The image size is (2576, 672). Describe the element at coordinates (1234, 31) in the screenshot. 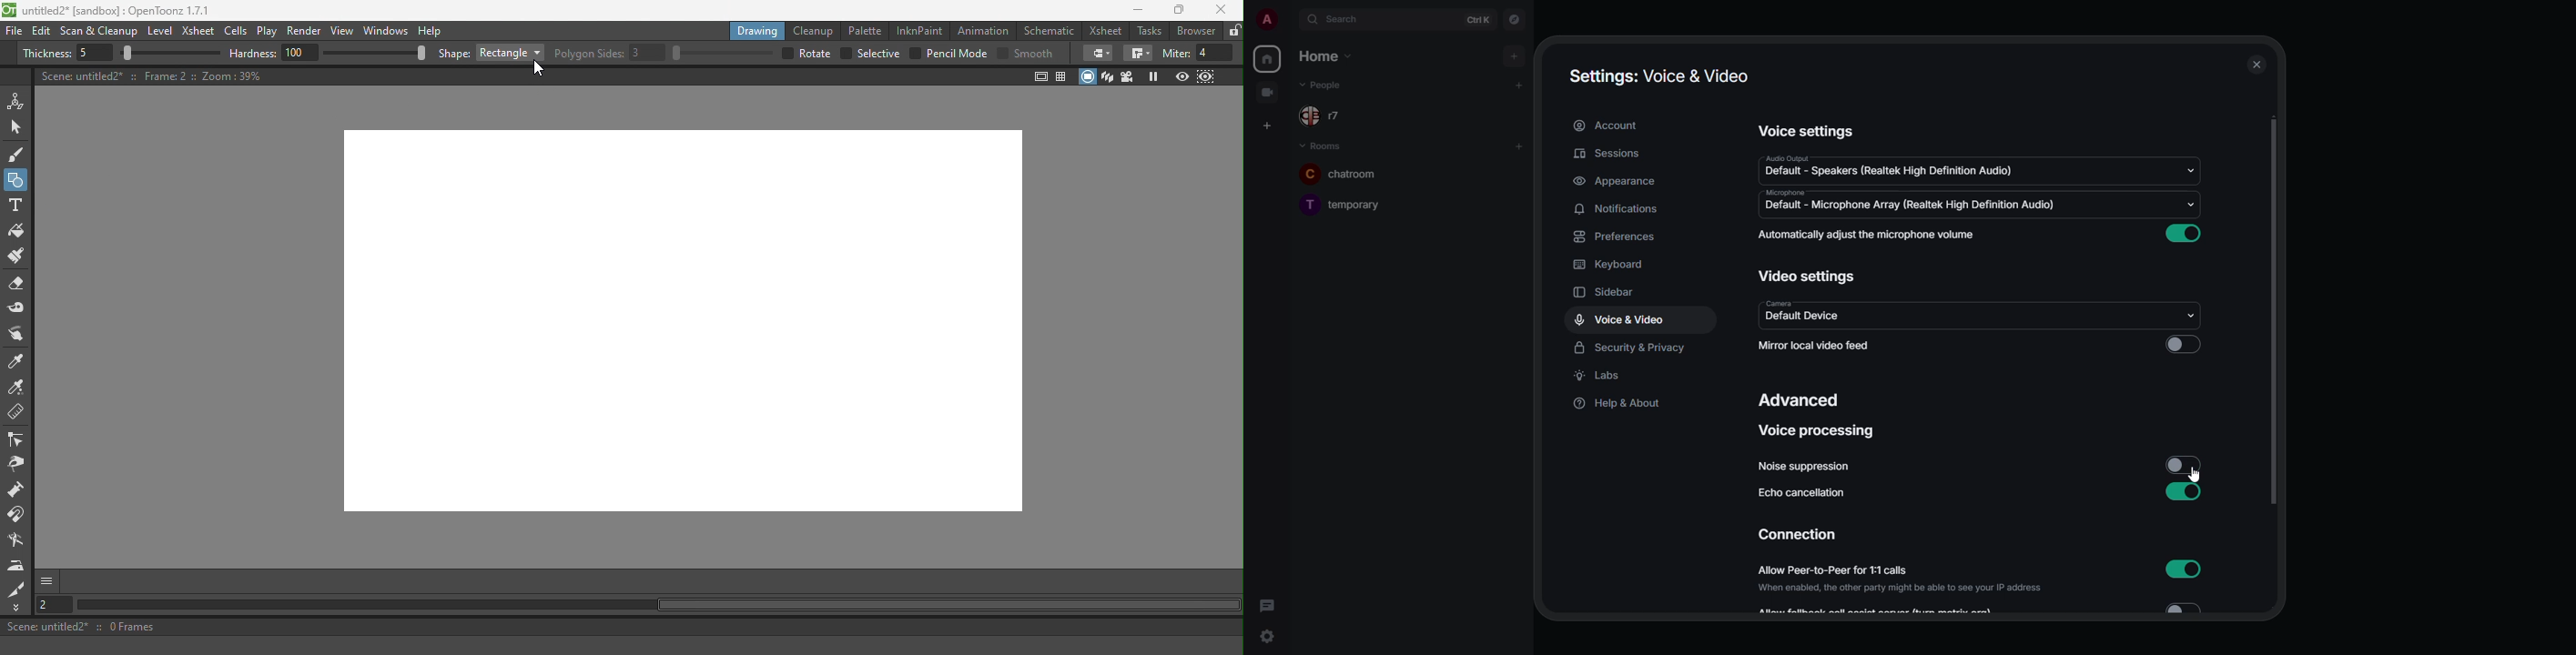

I see `Lock rooms tab` at that location.